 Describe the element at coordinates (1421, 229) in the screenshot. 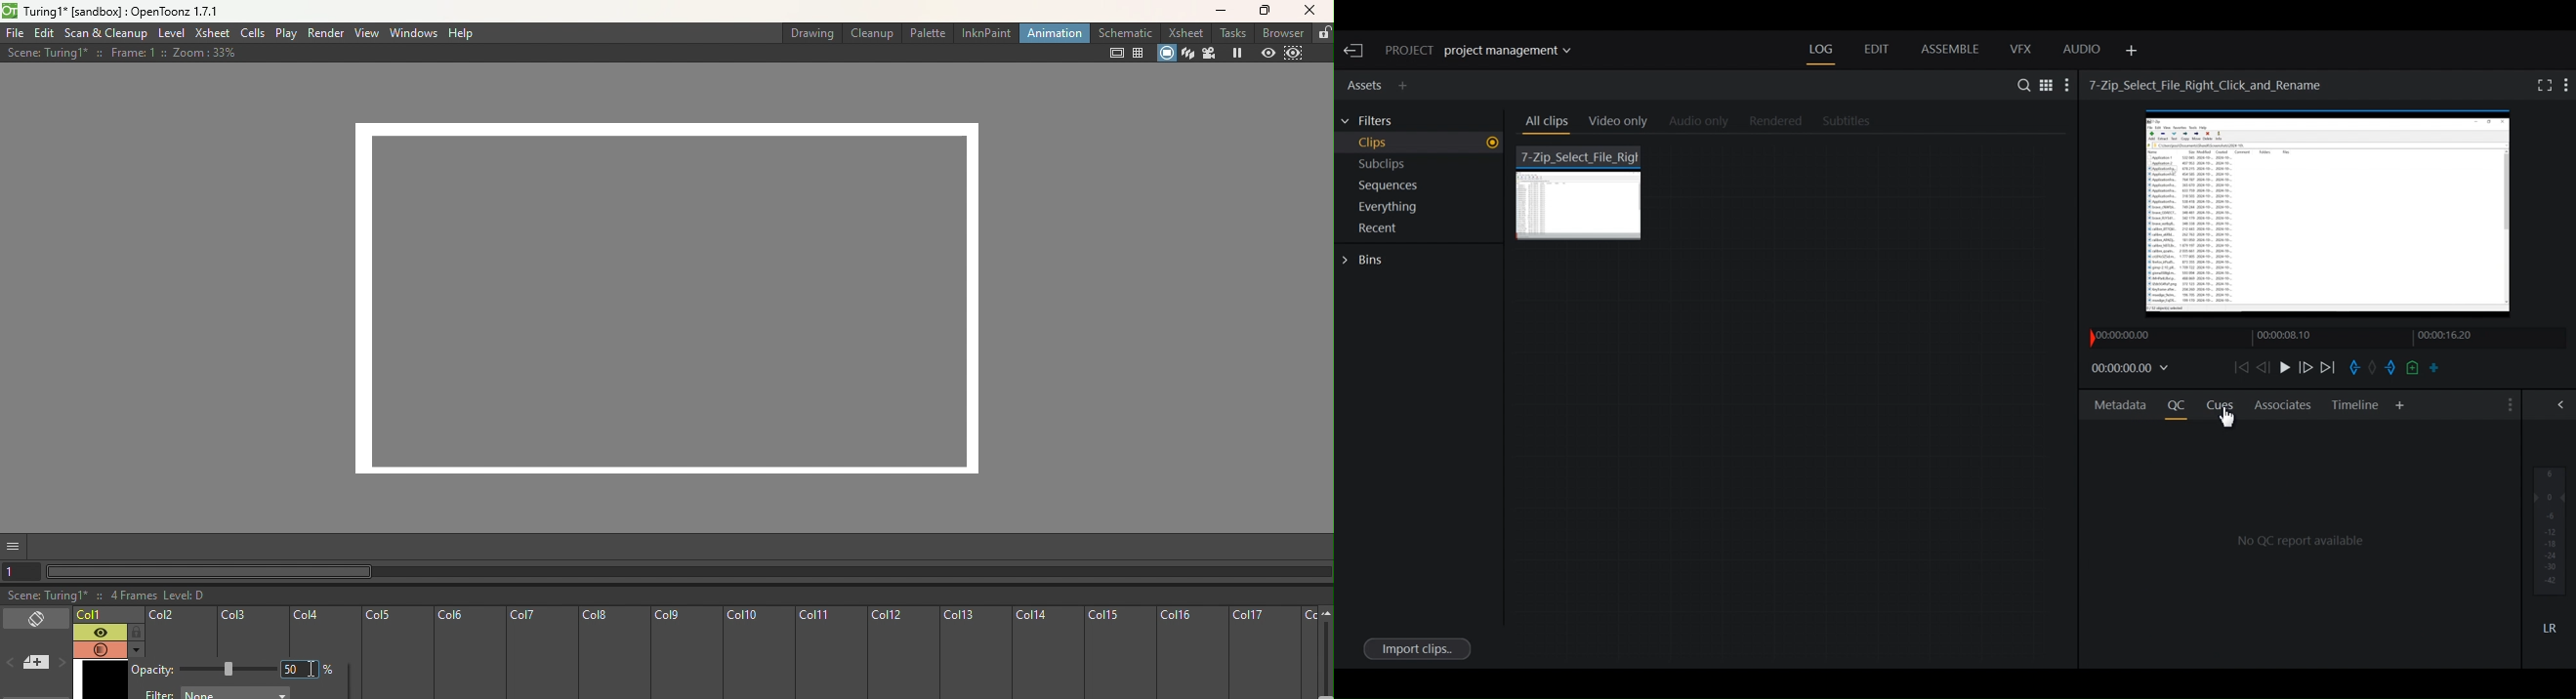

I see `Show Recent in current project` at that location.